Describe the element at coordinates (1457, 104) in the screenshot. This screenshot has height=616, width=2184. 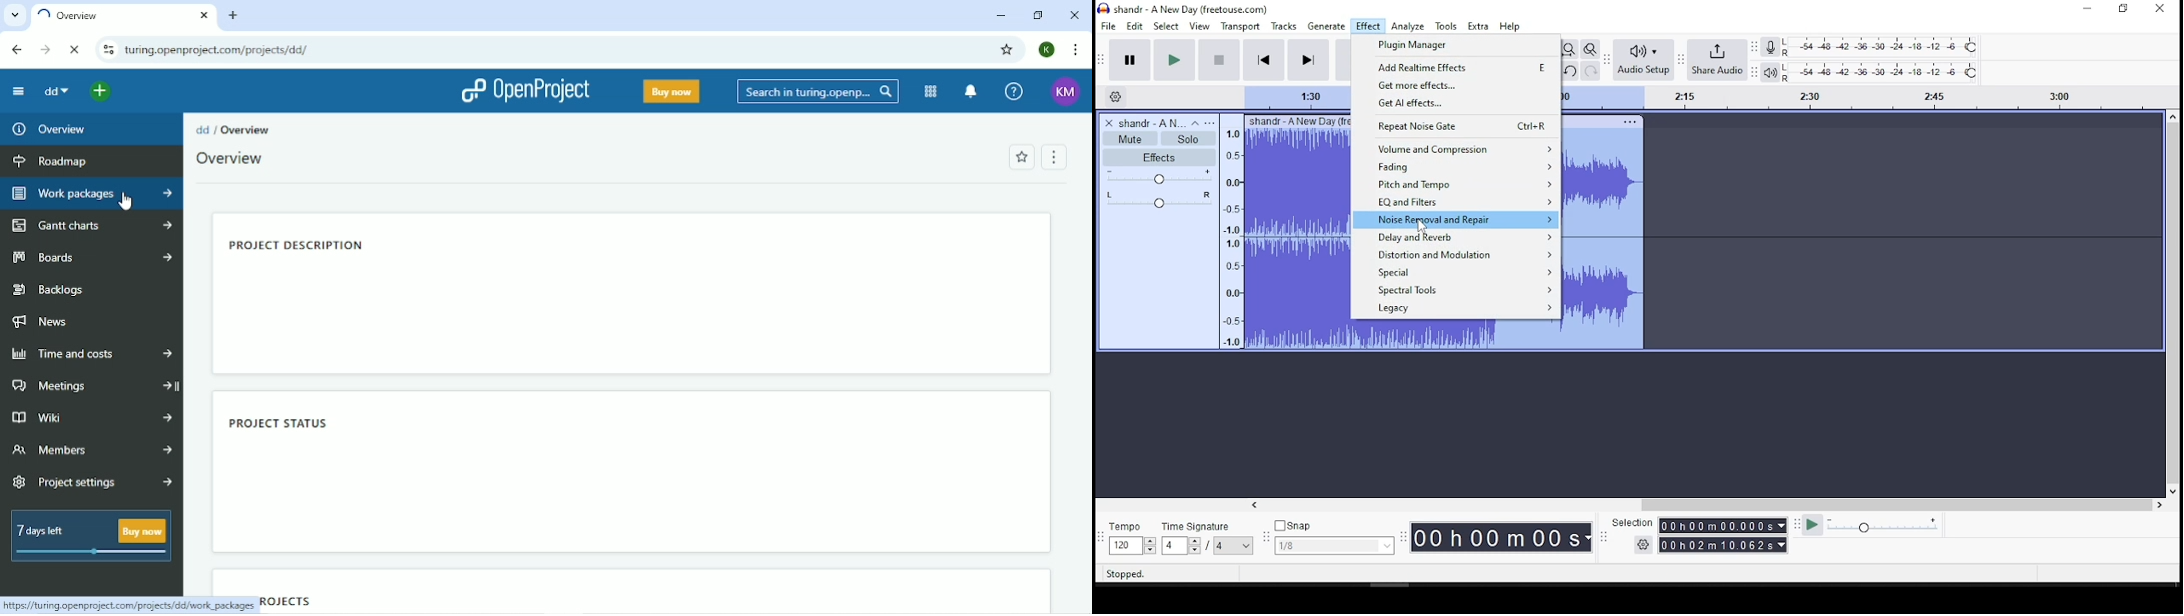
I see `get ai effects` at that location.